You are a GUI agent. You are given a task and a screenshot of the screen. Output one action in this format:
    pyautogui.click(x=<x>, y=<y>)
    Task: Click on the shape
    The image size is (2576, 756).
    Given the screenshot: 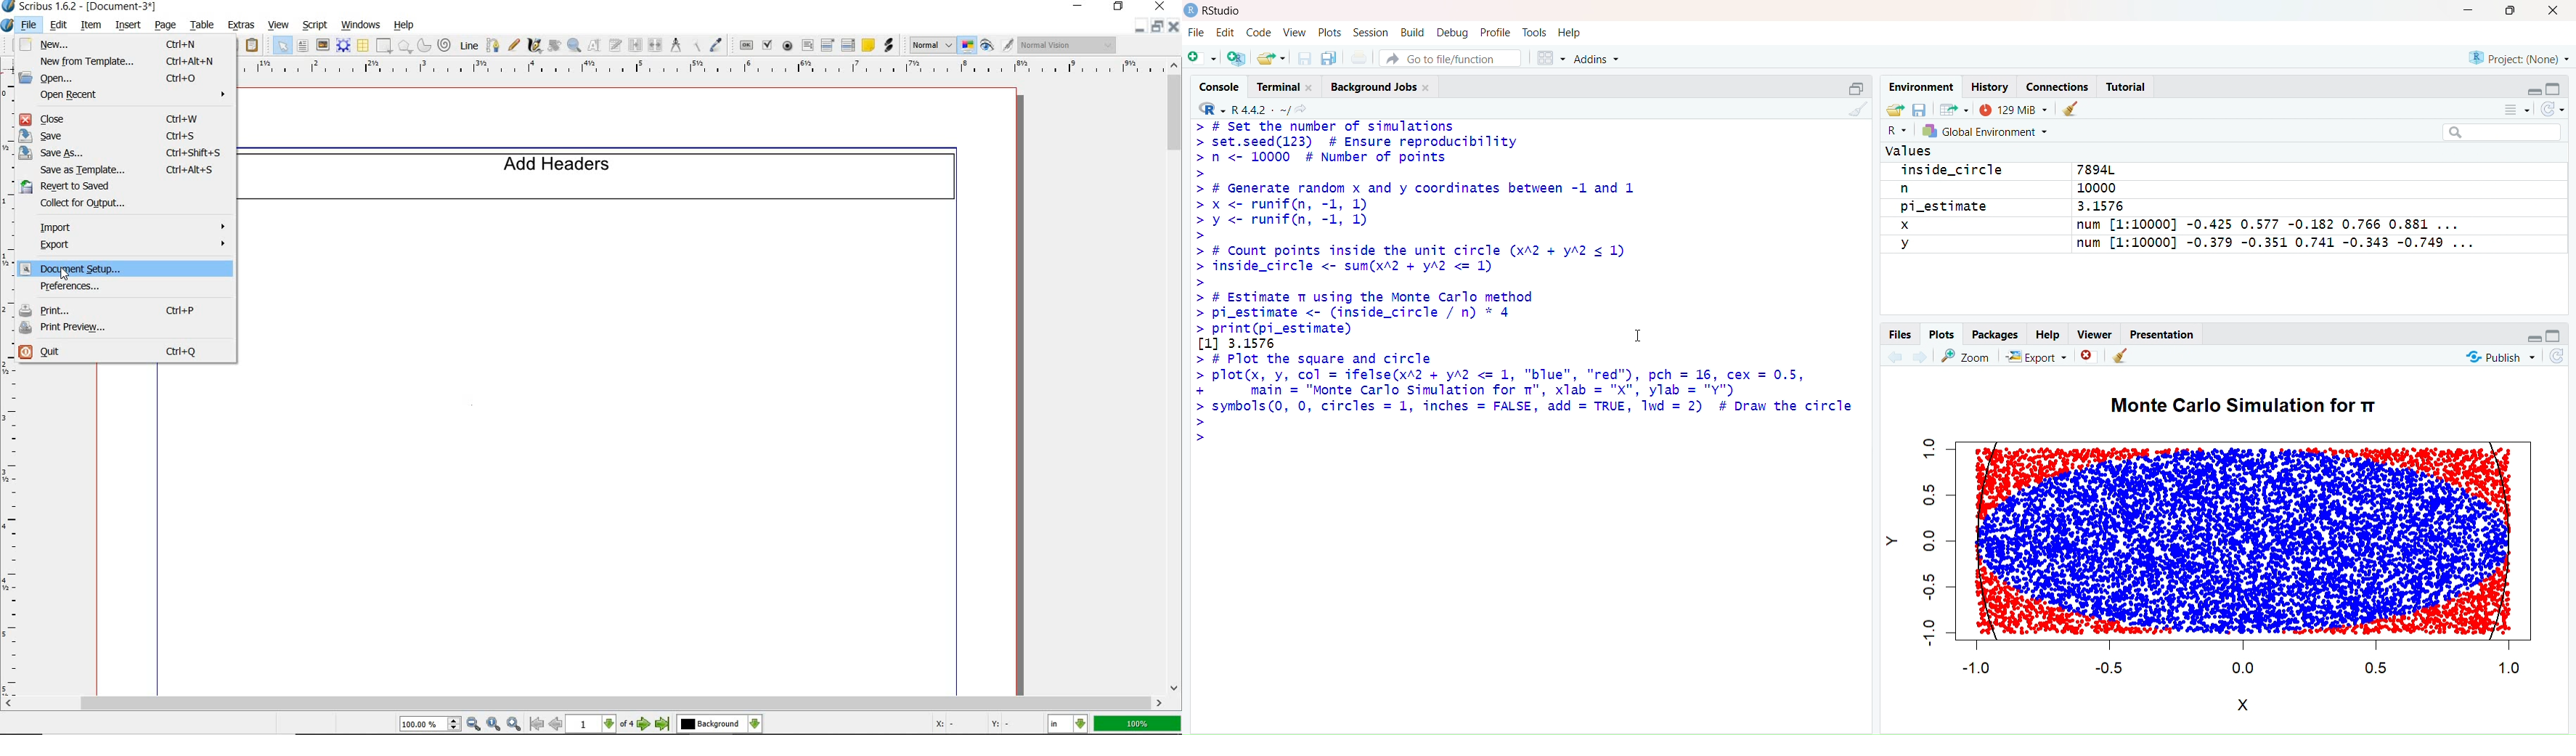 What is the action you would take?
    pyautogui.click(x=385, y=46)
    